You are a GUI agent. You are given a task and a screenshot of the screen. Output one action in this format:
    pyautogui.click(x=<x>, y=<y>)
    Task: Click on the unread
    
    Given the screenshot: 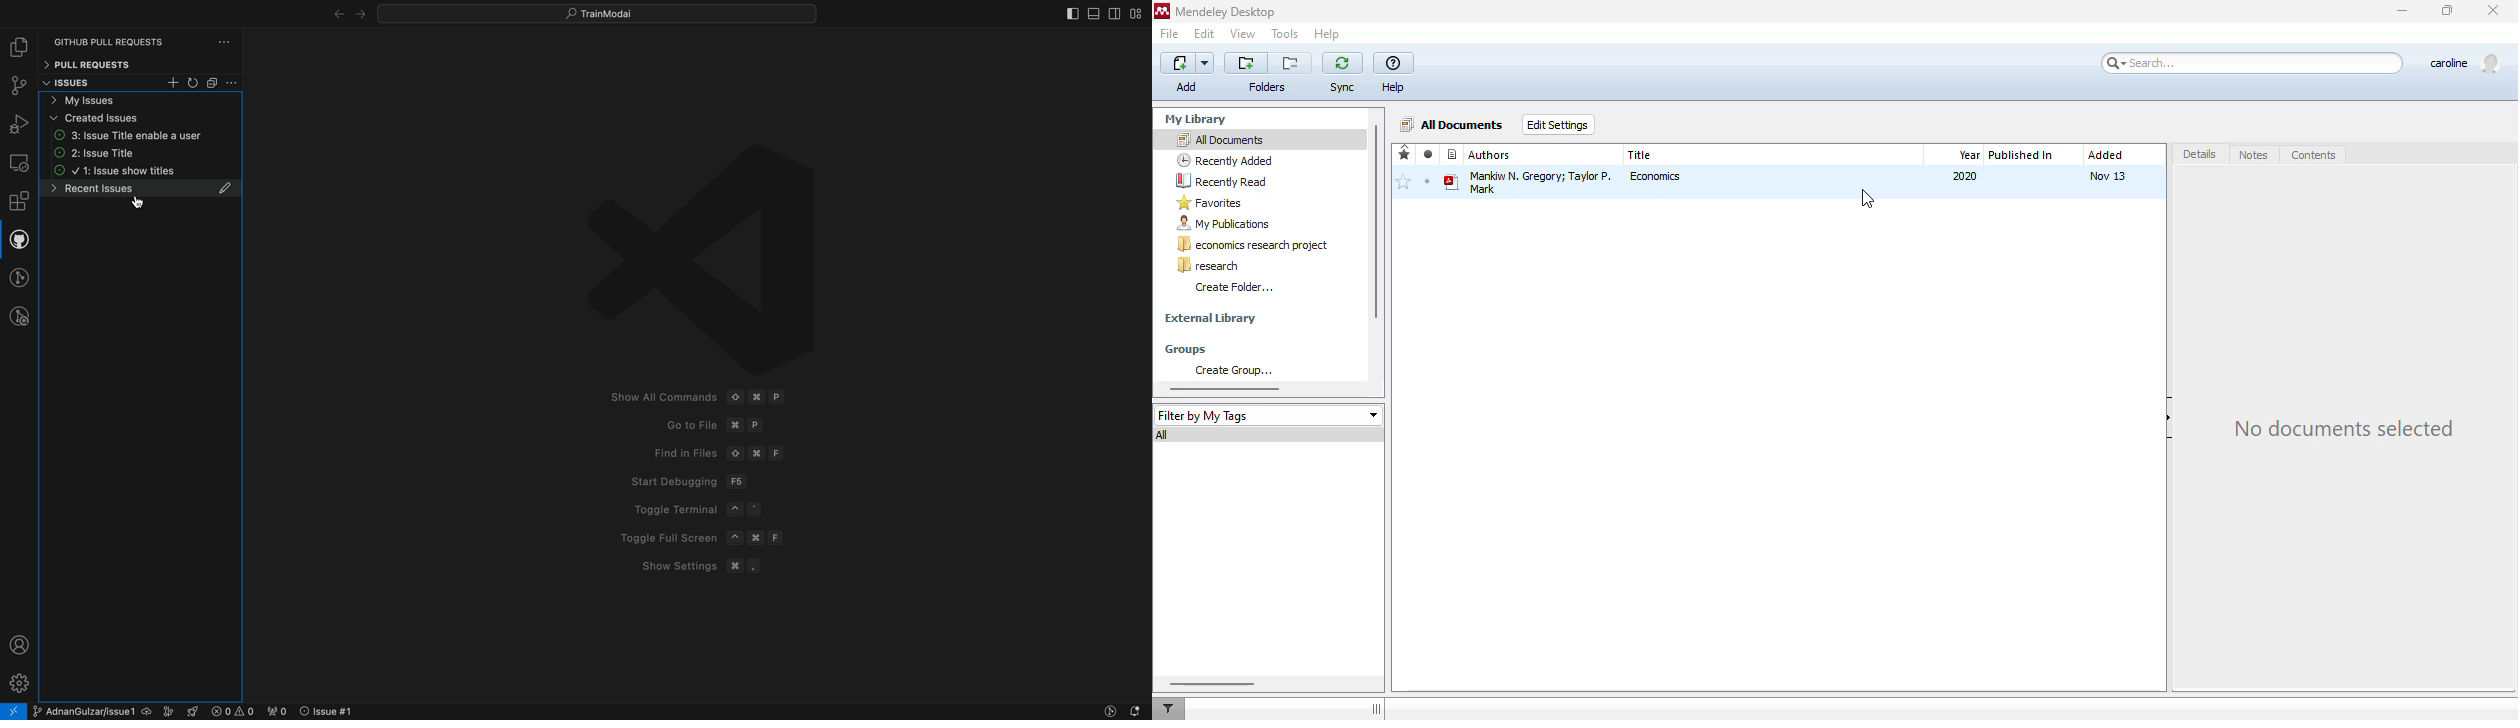 What is the action you would take?
    pyautogui.click(x=1428, y=181)
    